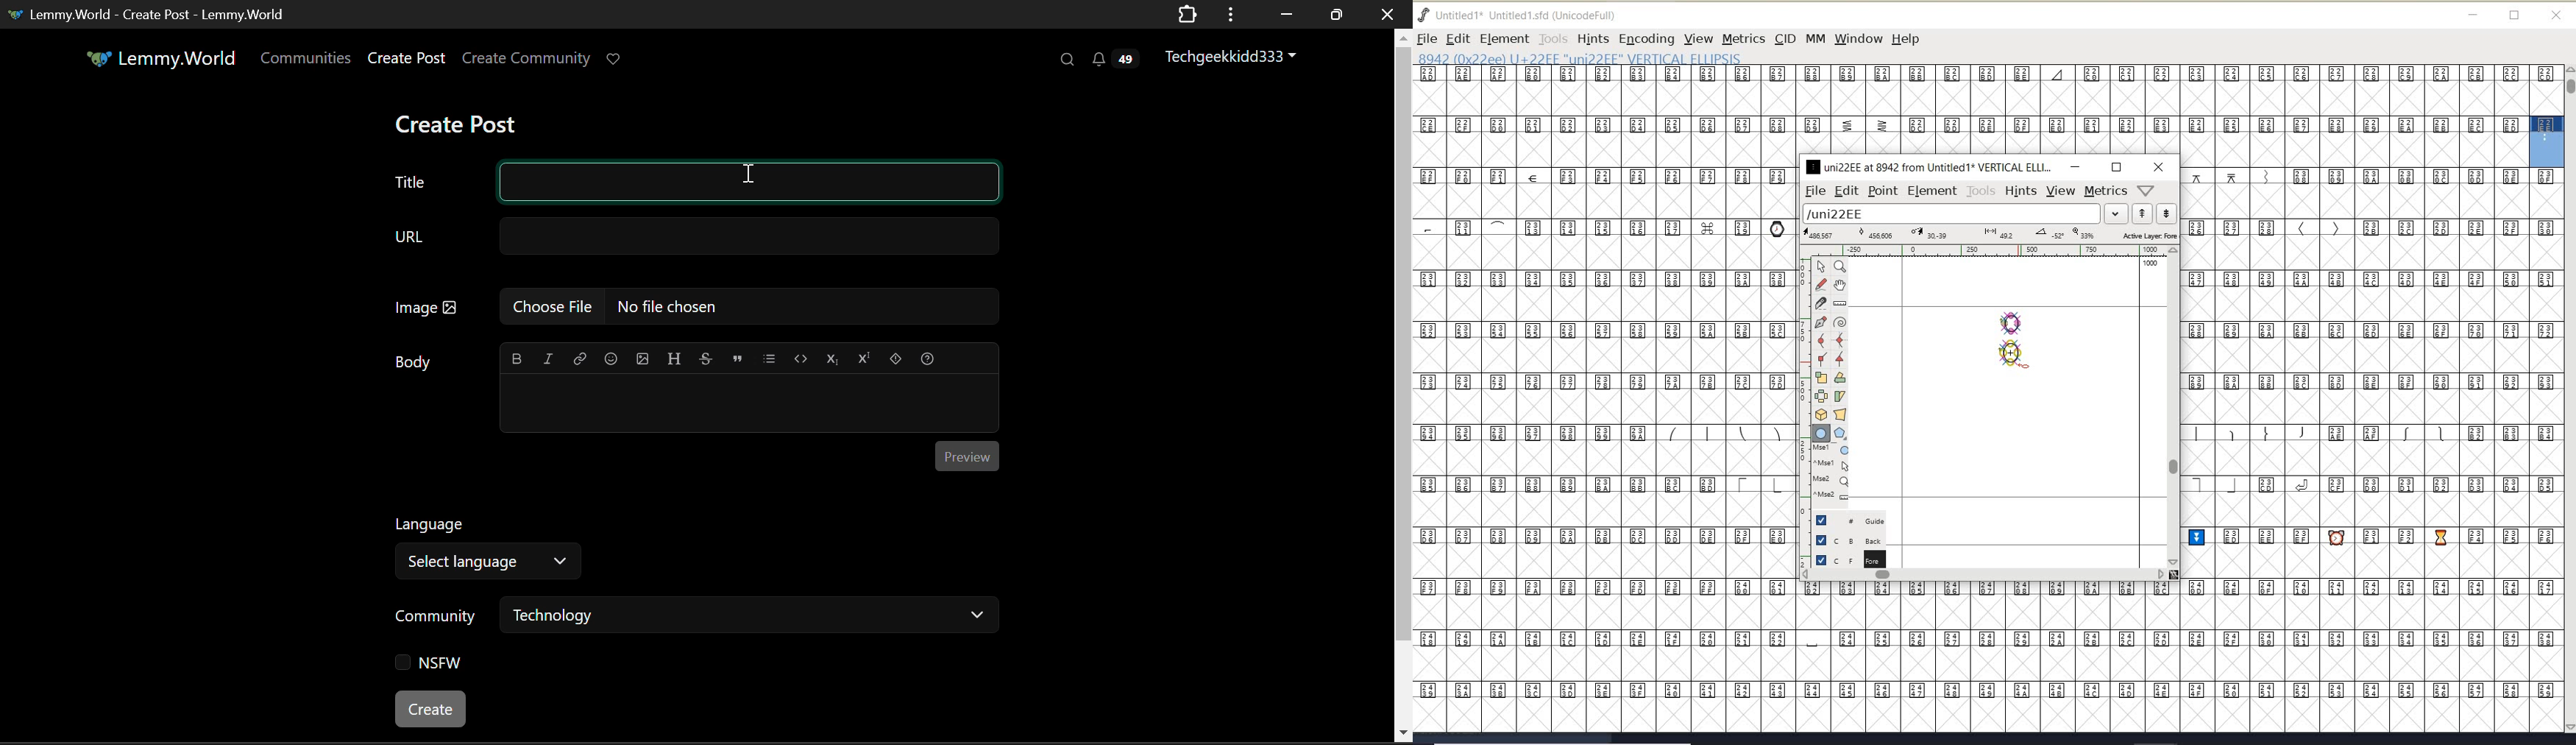  What do you see at coordinates (1118, 57) in the screenshot?
I see `Notifications` at bounding box center [1118, 57].